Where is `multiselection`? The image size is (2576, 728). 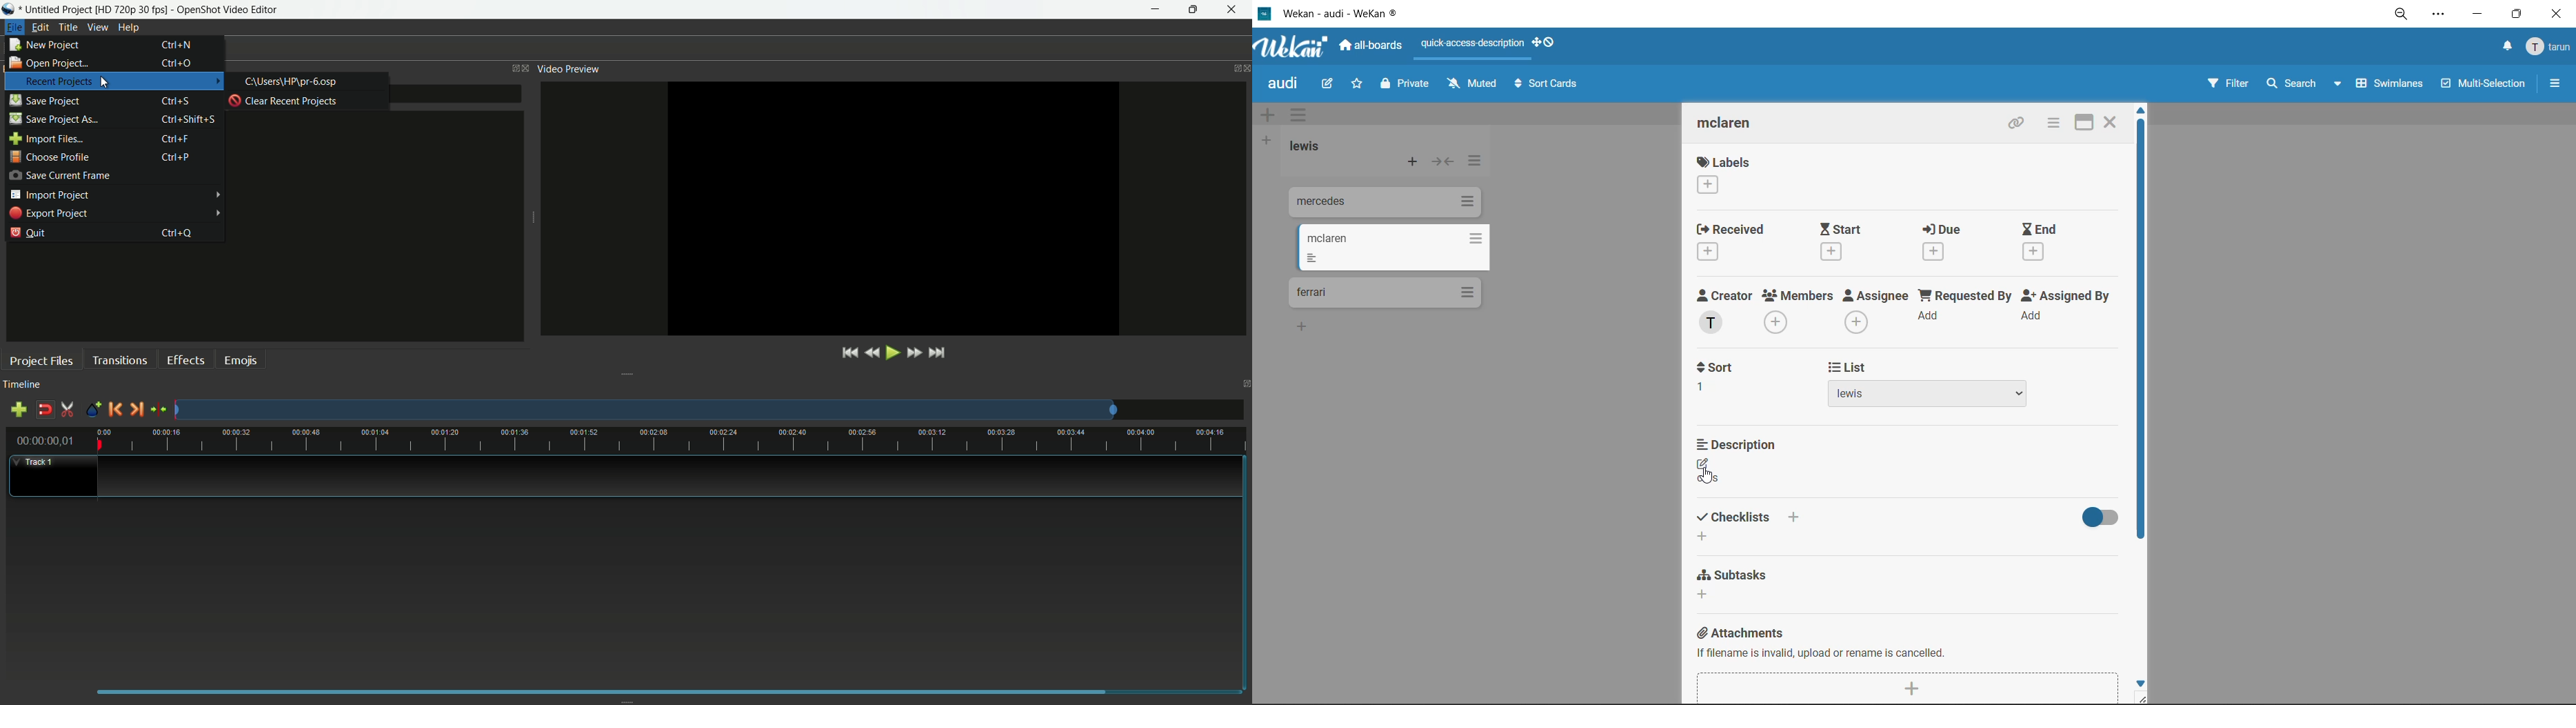 multiselection is located at coordinates (2481, 85).